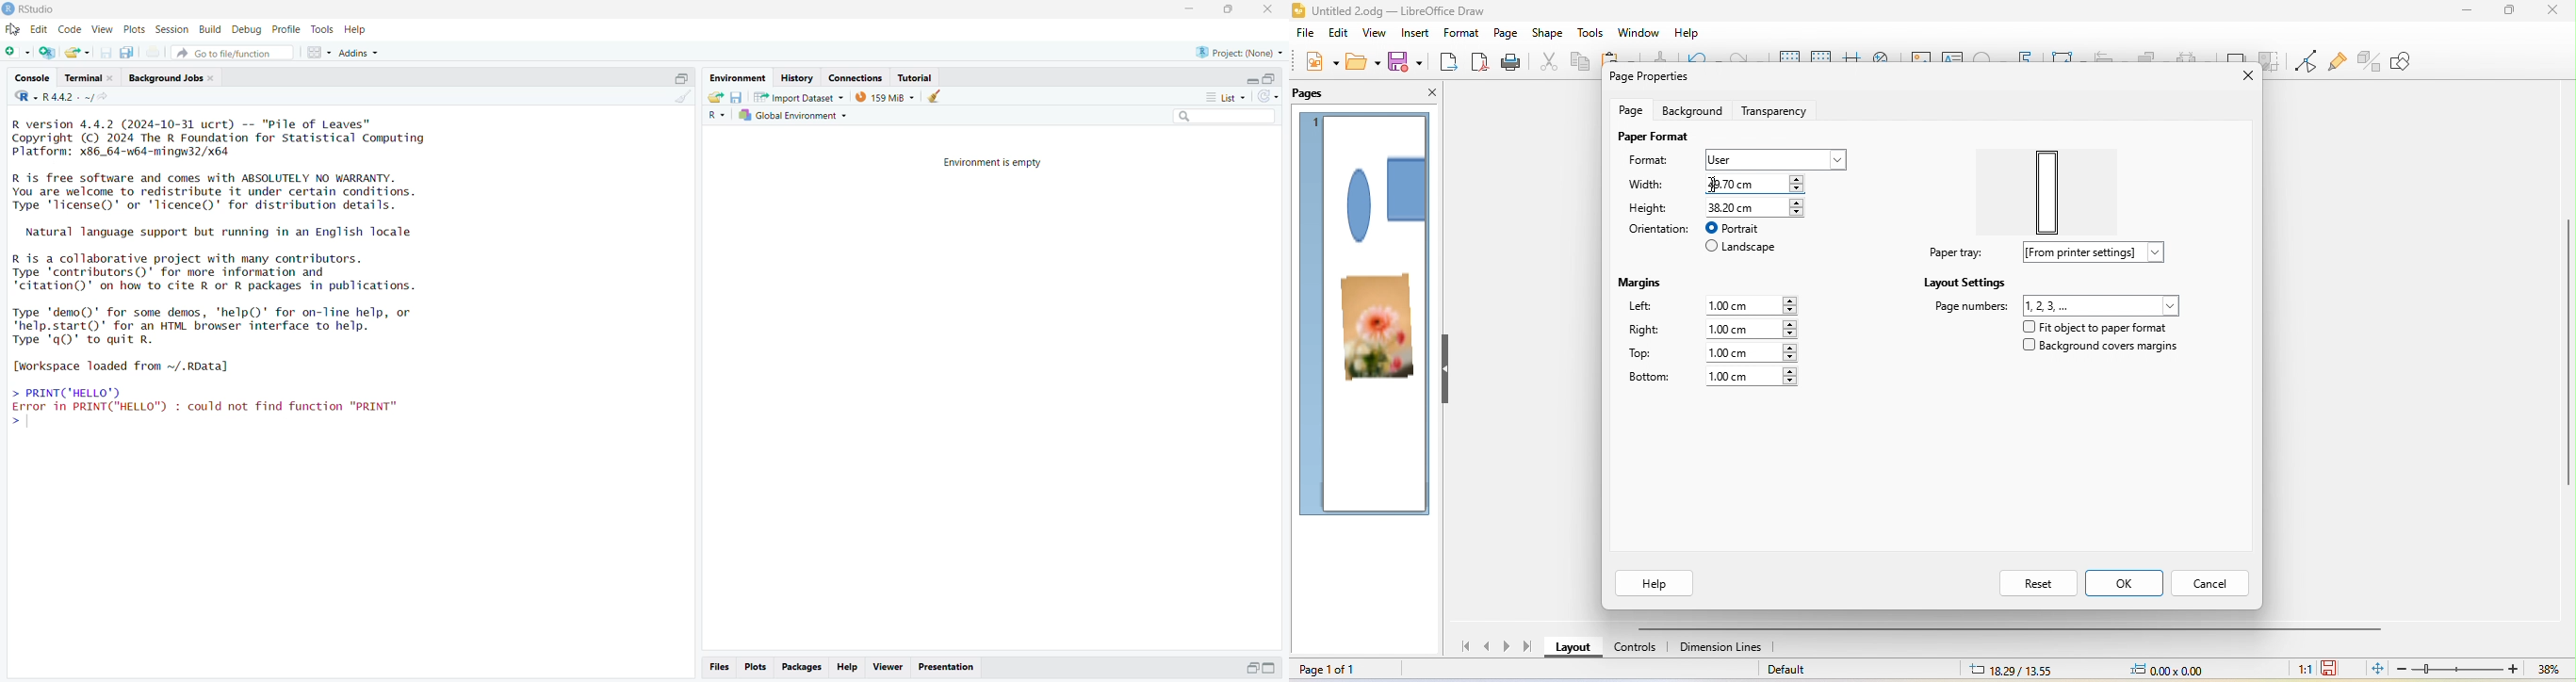 Image resolution: width=2576 pixels, height=700 pixels. Describe the element at coordinates (78, 52) in the screenshot. I see `open an existing file` at that location.